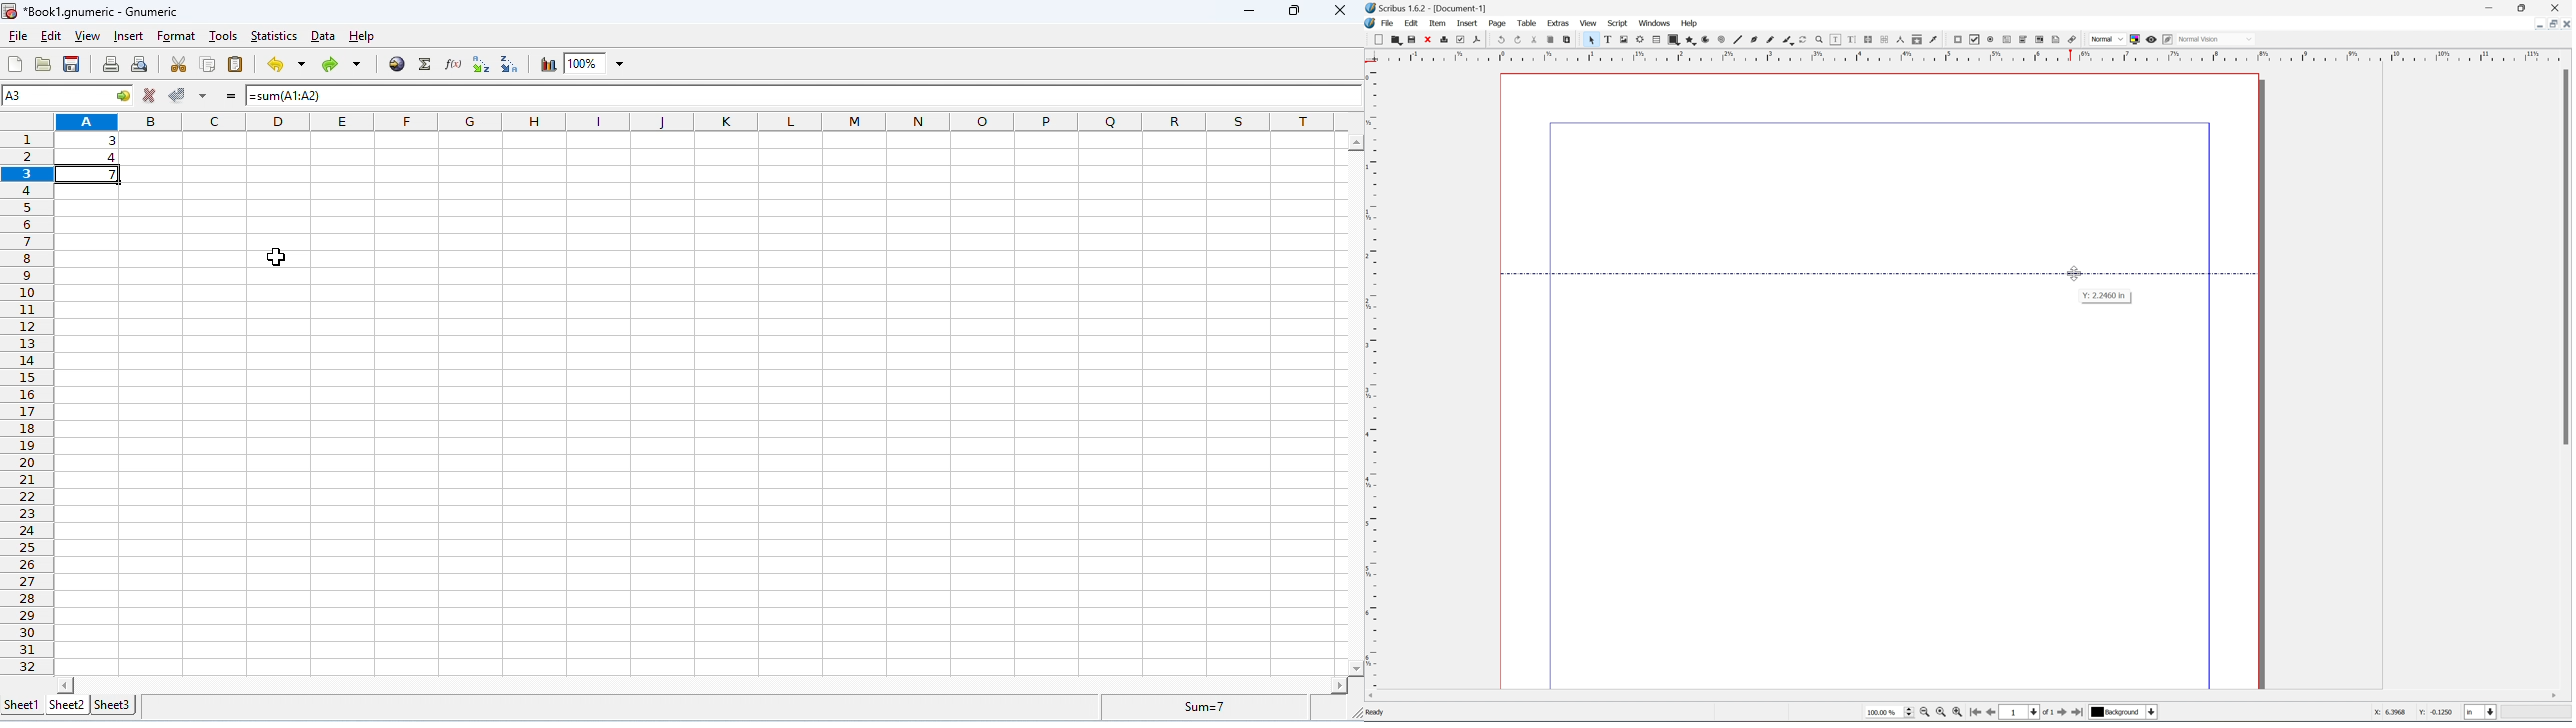  What do you see at coordinates (2565, 256) in the screenshot?
I see `scroll bar` at bounding box center [2565, 256].